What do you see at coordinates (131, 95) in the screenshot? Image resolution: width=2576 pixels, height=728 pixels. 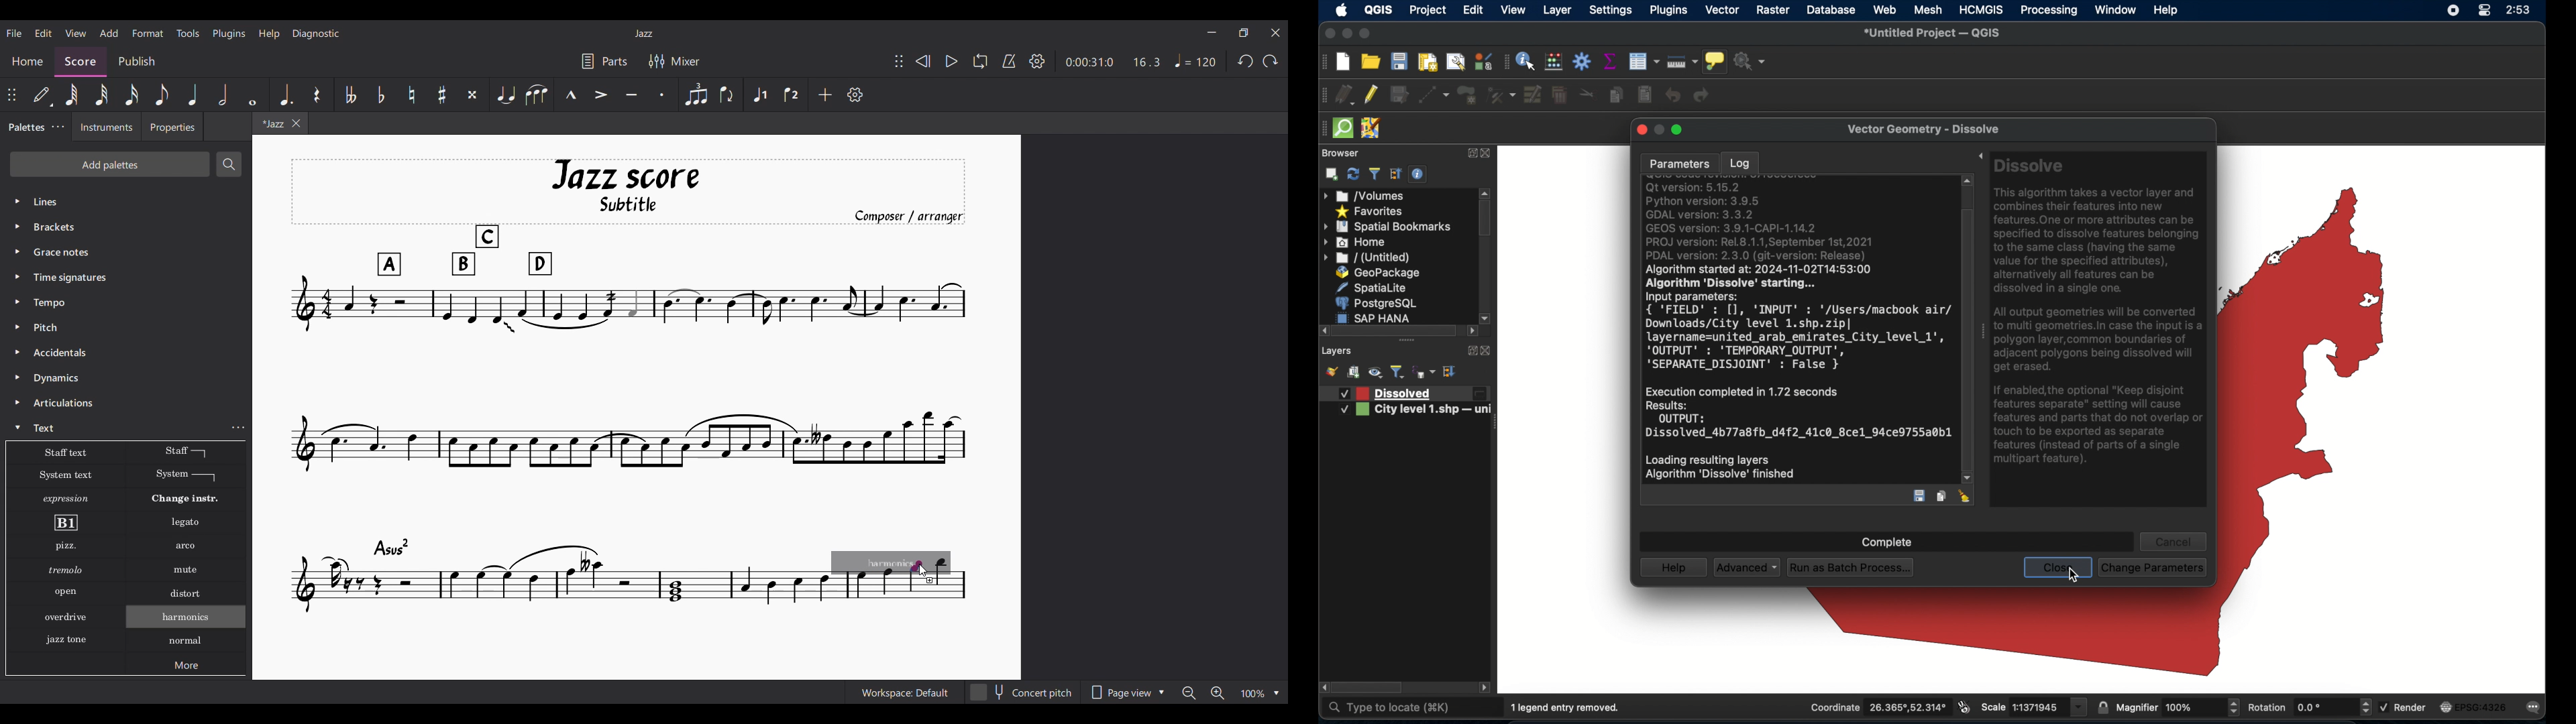 I see `16th note` at bounding box center [131, 95].